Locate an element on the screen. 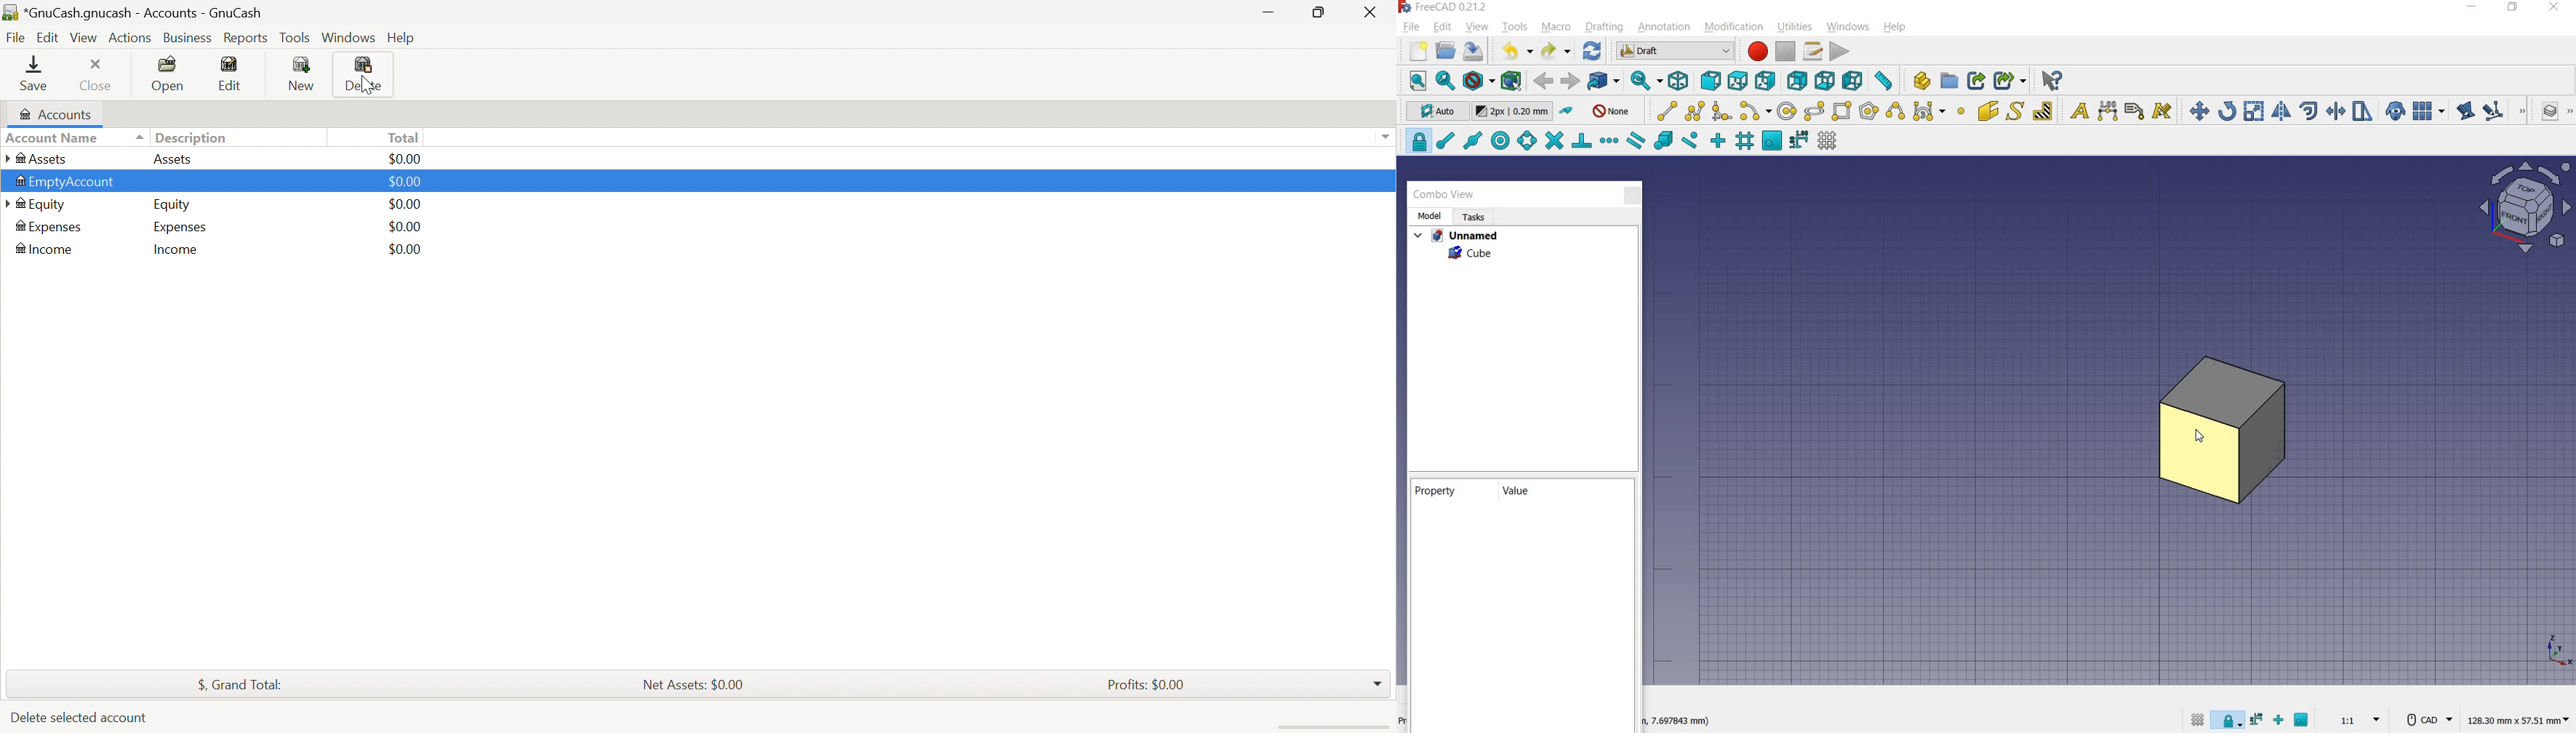 The image size is (2576, 756). snap special is located at coordinates (1663, 140).